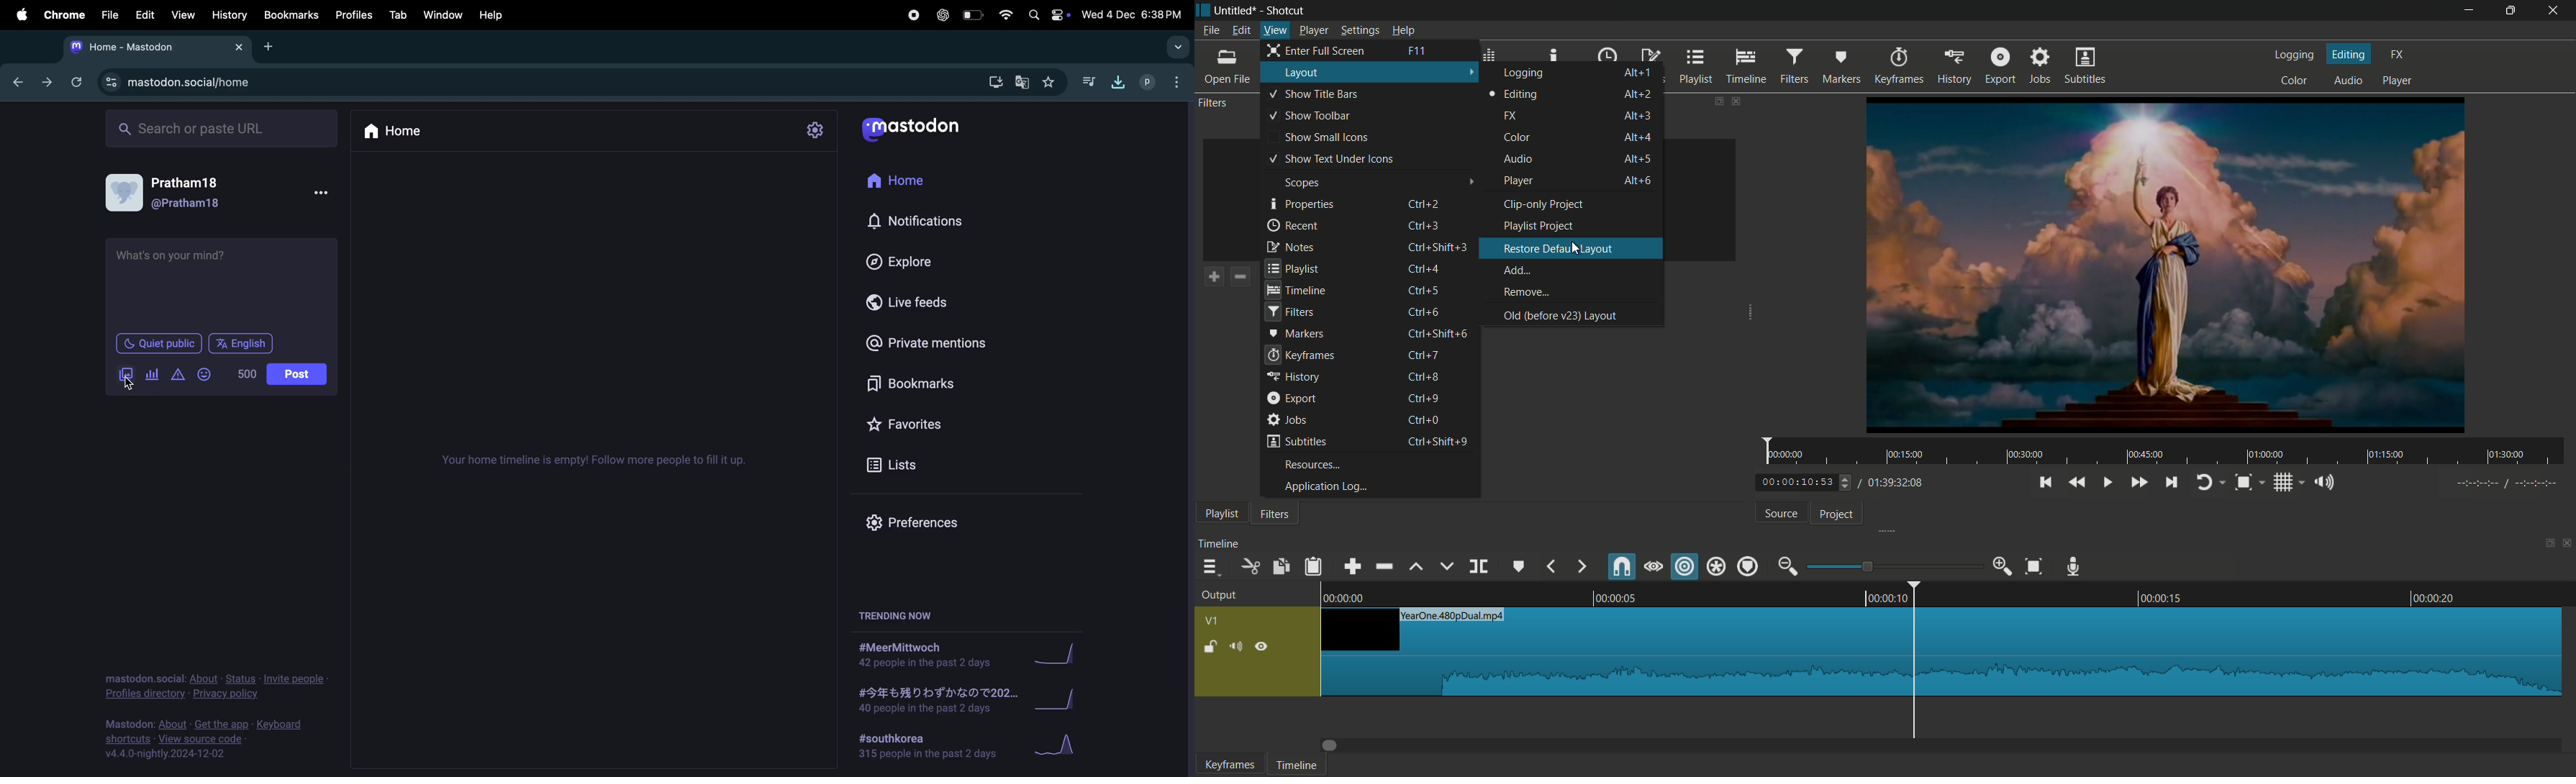 The height and width of the screenshot is (784, 2576). What do you see at coordinates (1941, 652) in the screenshot?
I see `video in timeline` at bounding box center [1941, 652].